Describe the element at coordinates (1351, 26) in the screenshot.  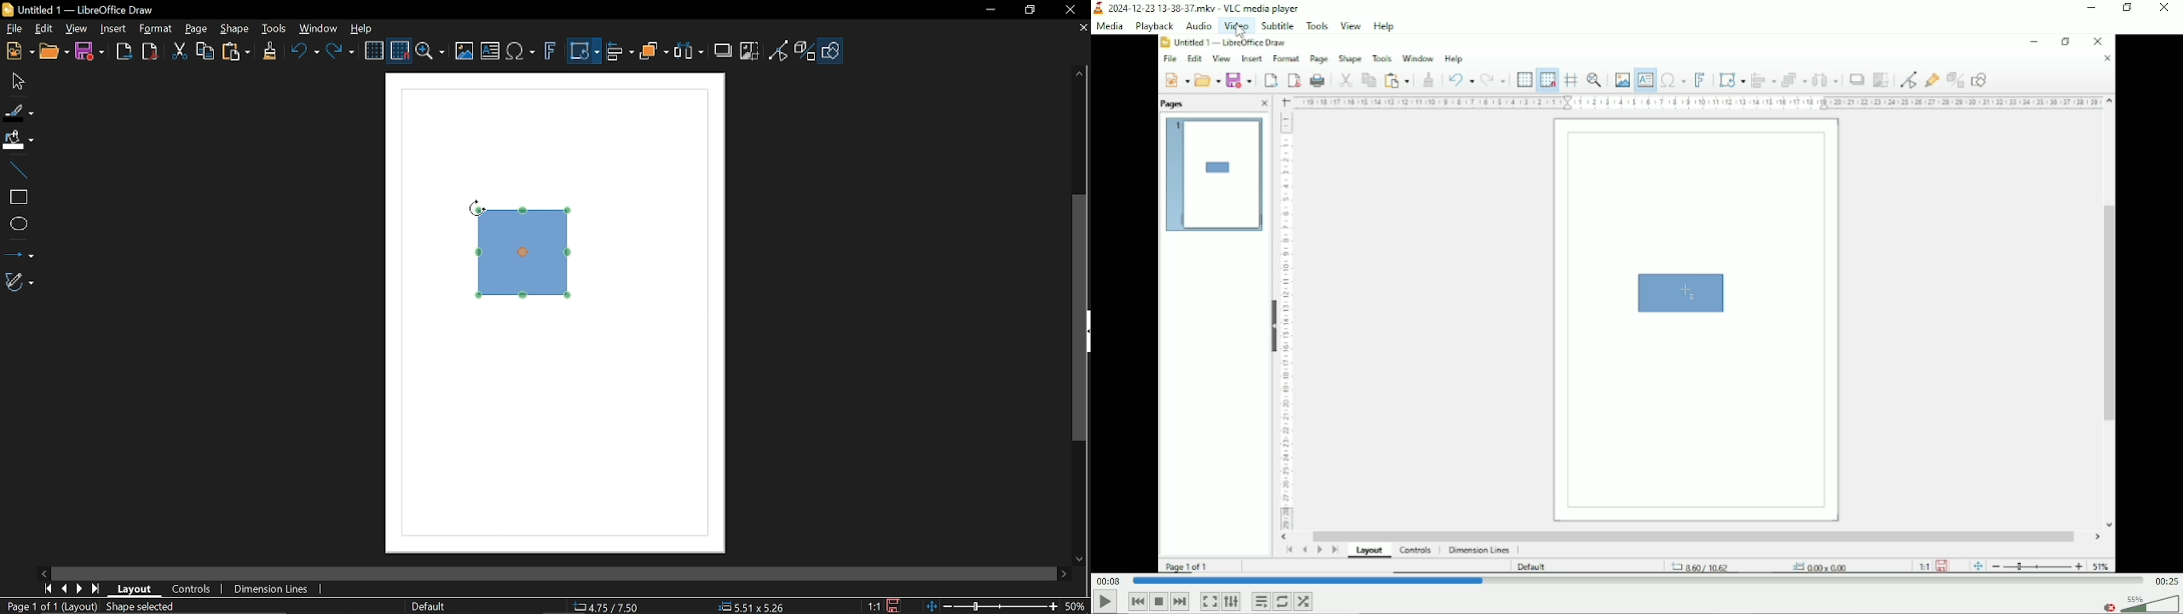
I see `View` at that location.